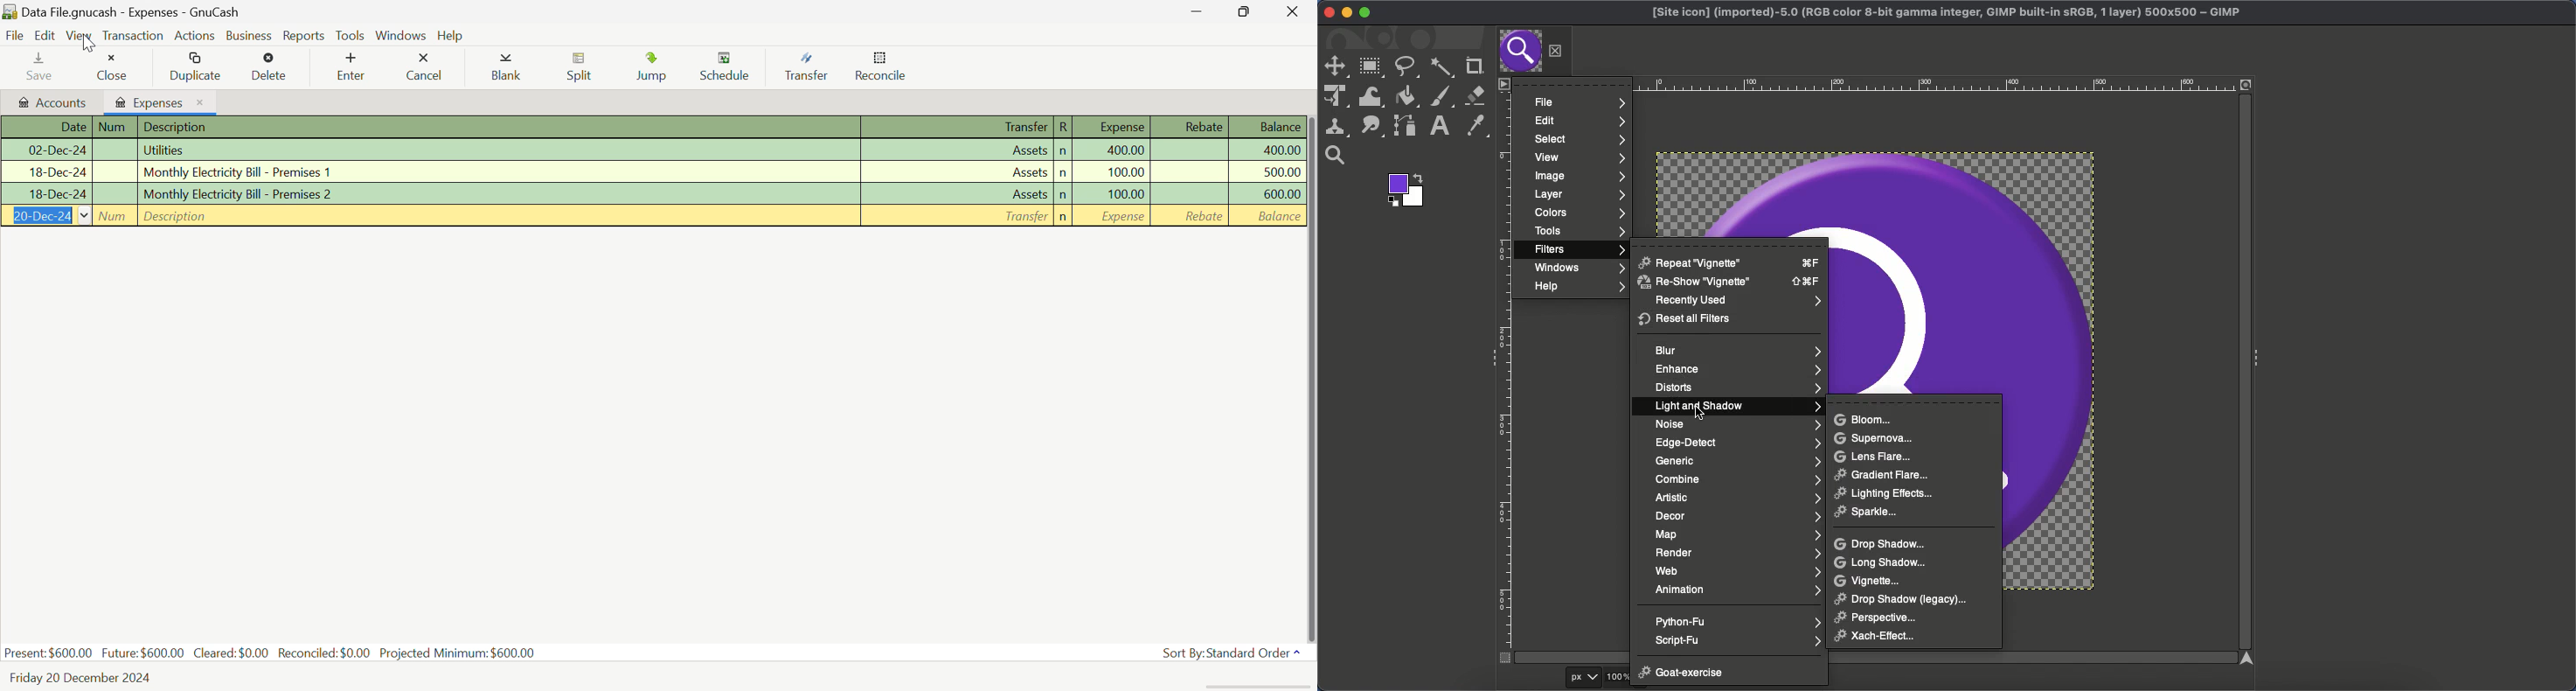 Image resolution: width=2576 pixels, height=700 pixels. What do you see at coordinates (1336, 156) in the screenshot?
I see `Magnify` at bounding box center [1336, 156].